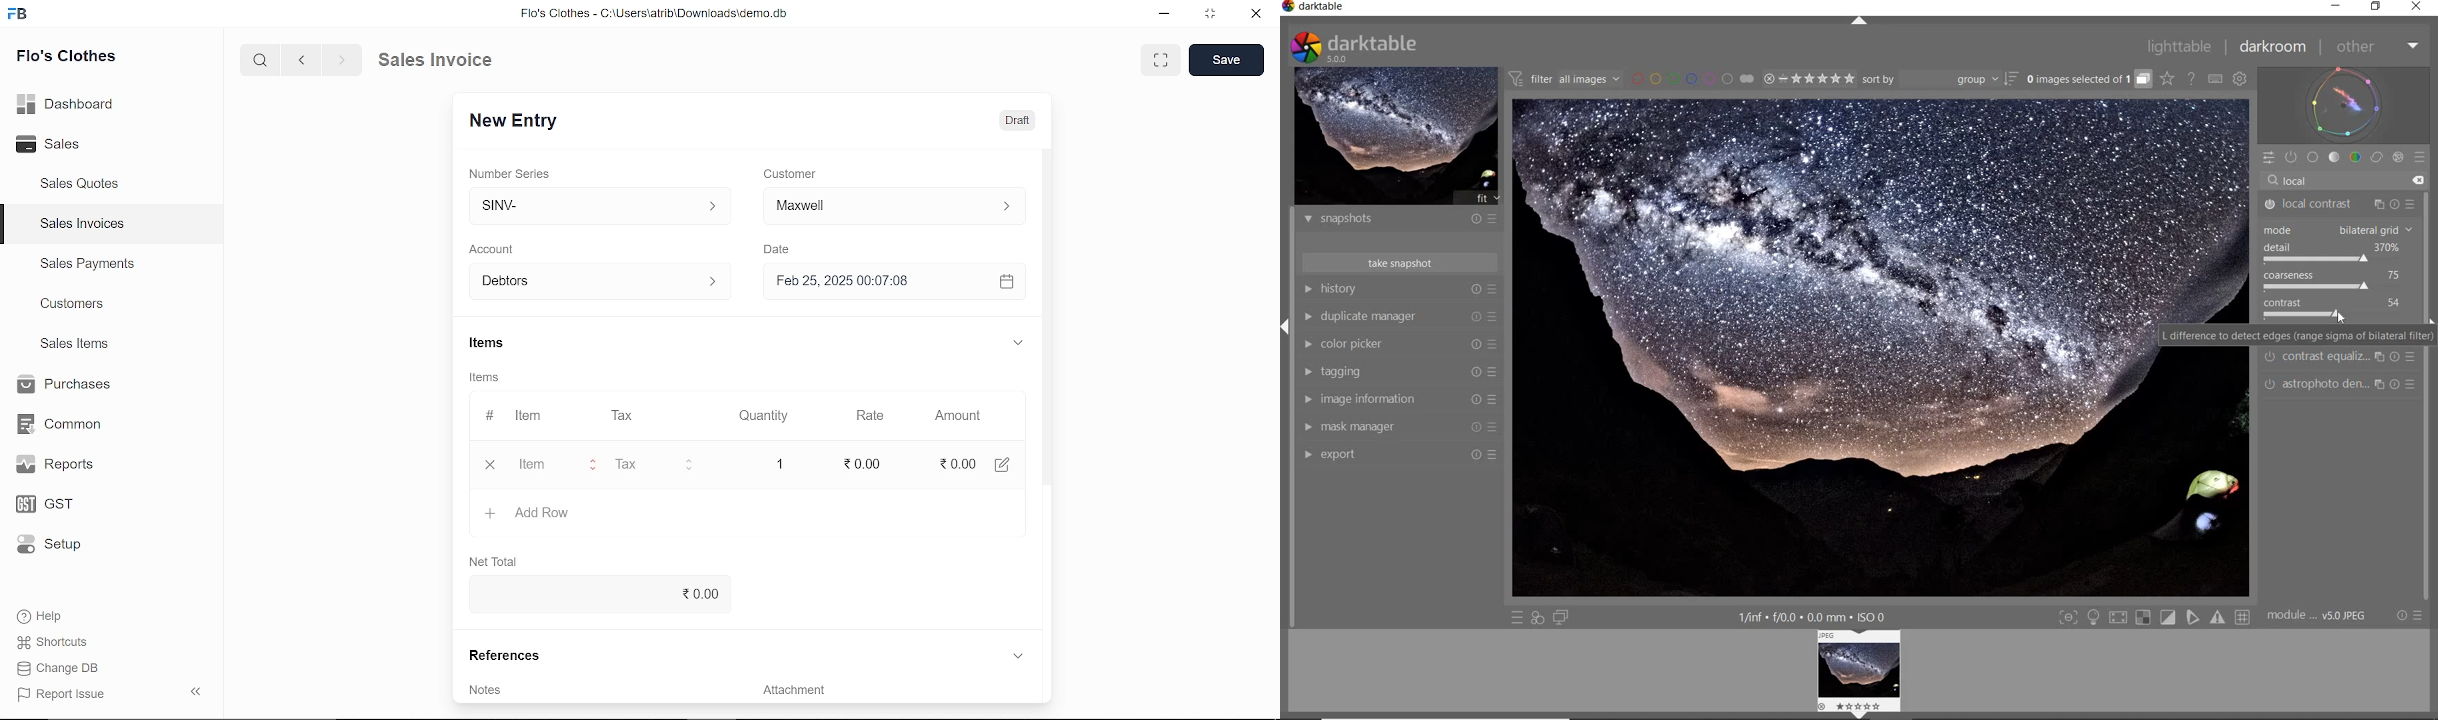 The height and width of the screenshot is (728, 2464). I want to click on Items, so click(491, 343).